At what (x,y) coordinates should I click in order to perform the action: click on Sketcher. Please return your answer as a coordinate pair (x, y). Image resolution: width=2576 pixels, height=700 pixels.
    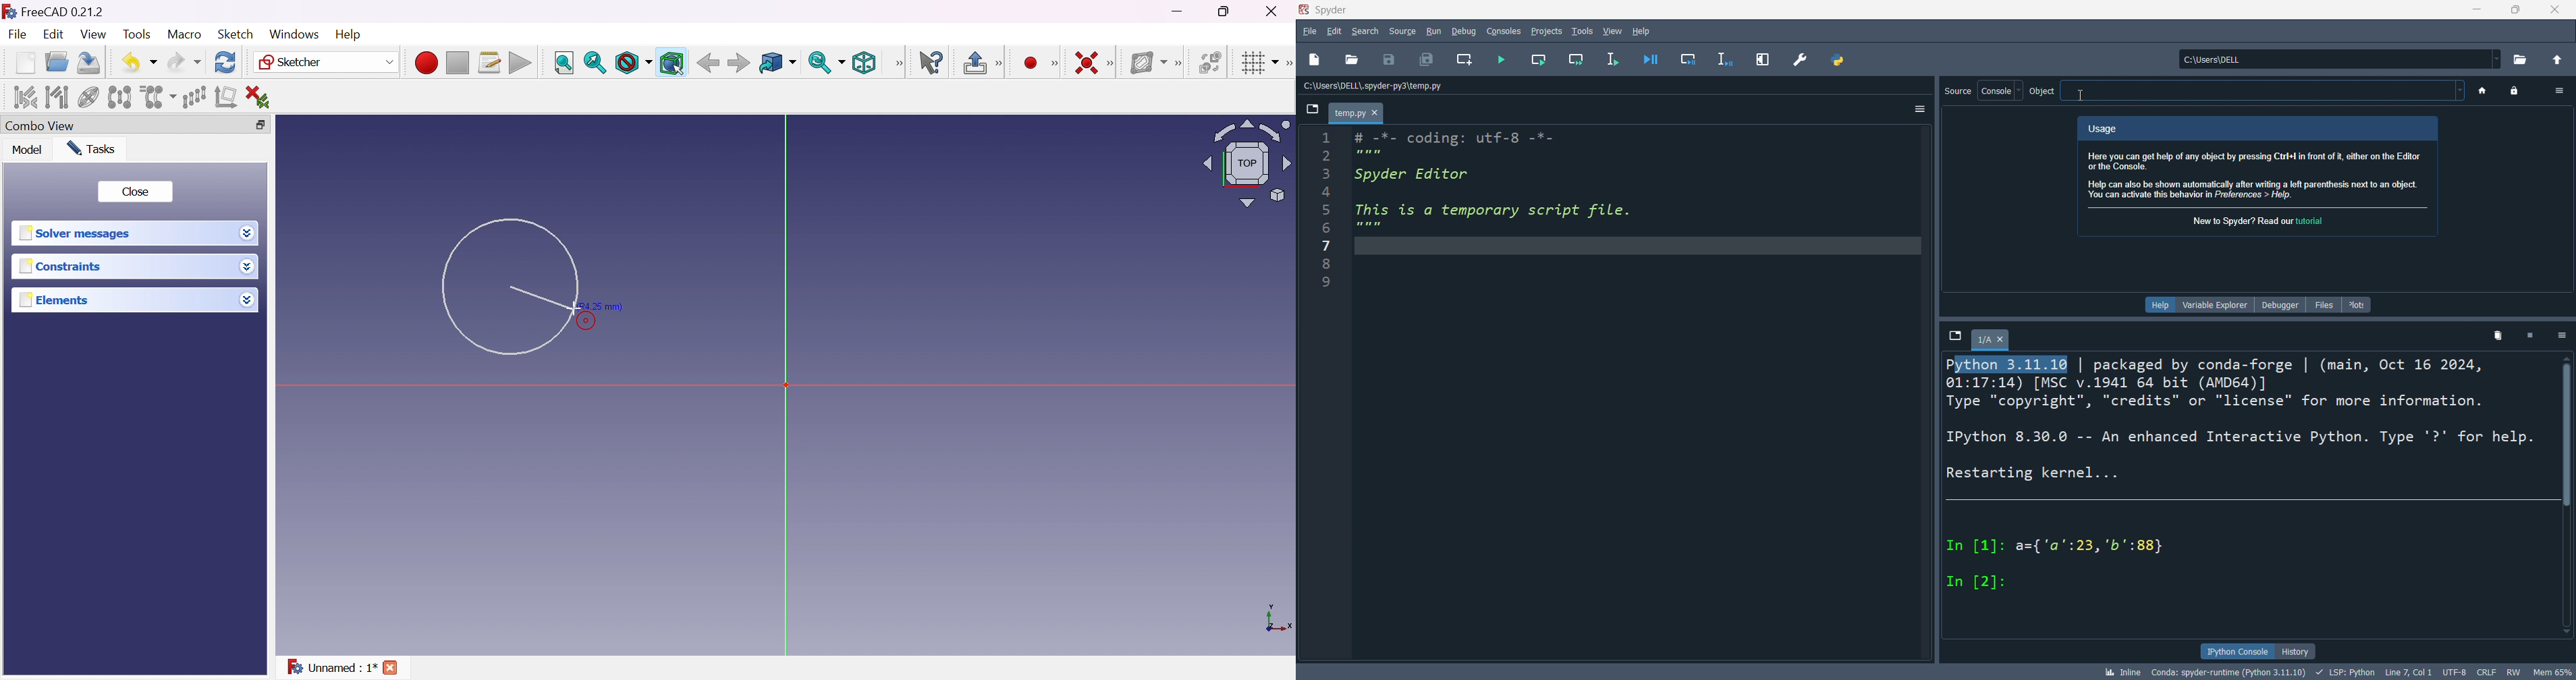
    Looking at the image, I should click on (327, 62).